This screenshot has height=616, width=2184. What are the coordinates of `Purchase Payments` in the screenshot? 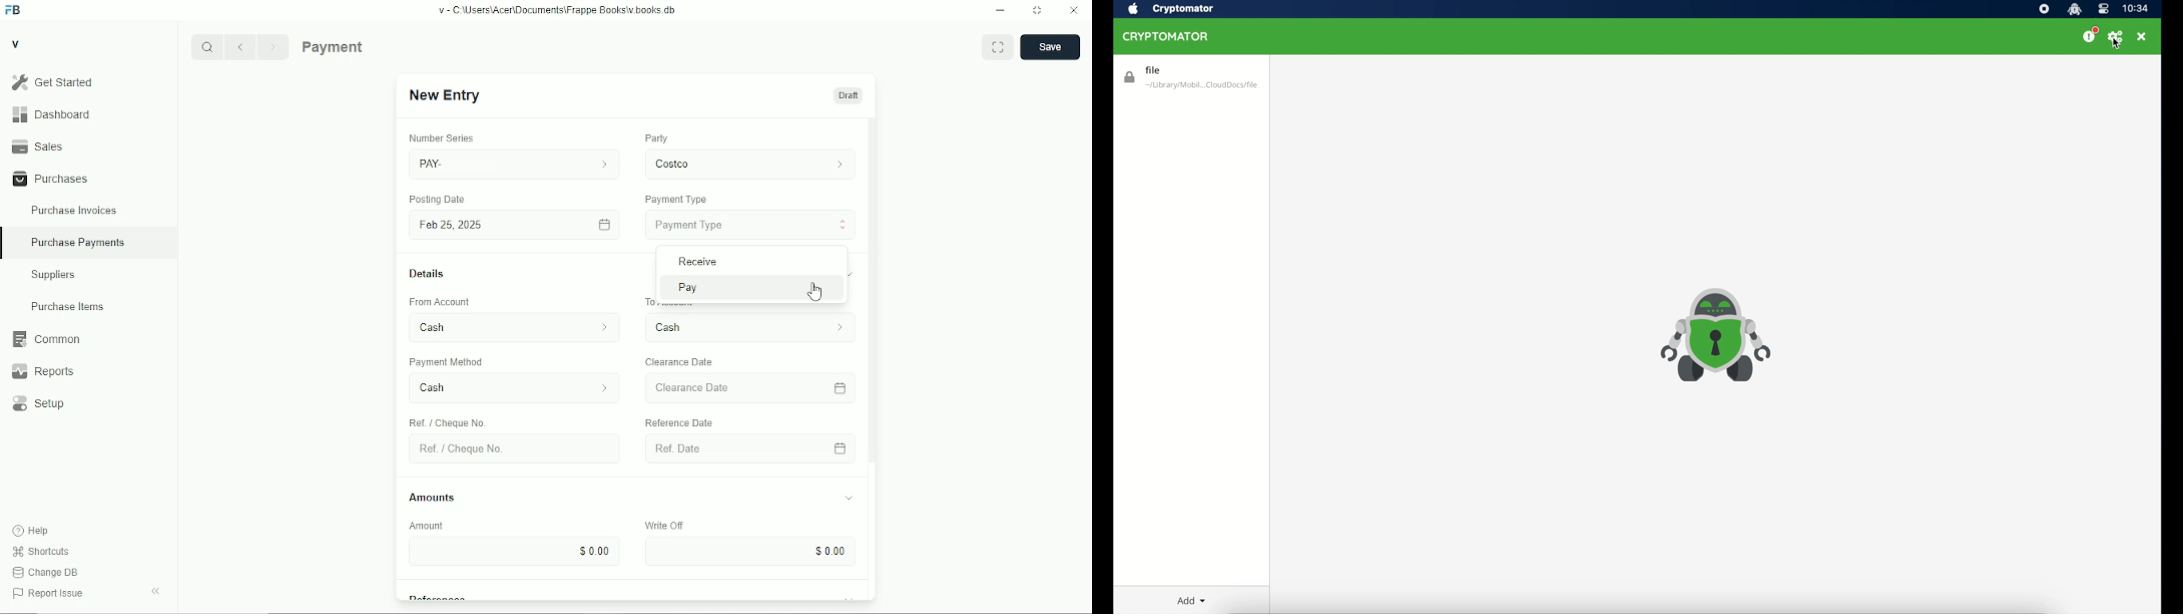 It's located at (372, 46).